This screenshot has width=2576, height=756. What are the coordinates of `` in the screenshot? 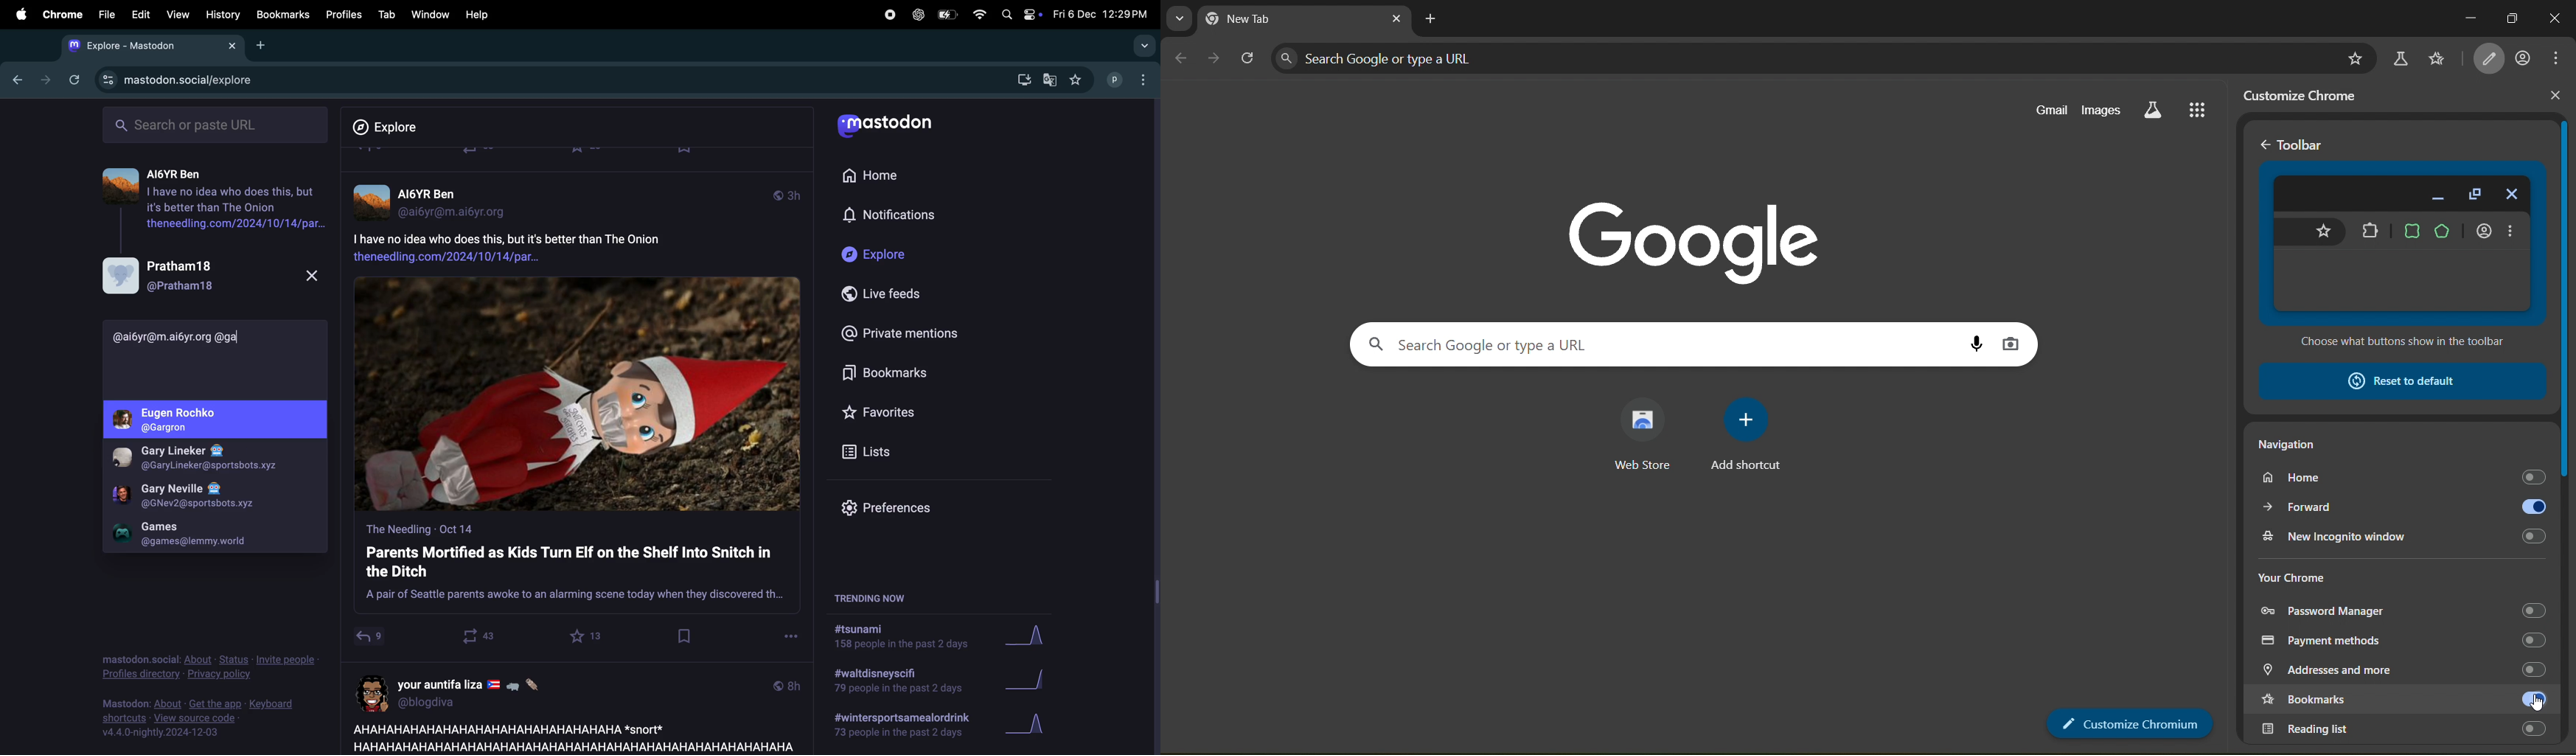 It's located at (1154, 426).